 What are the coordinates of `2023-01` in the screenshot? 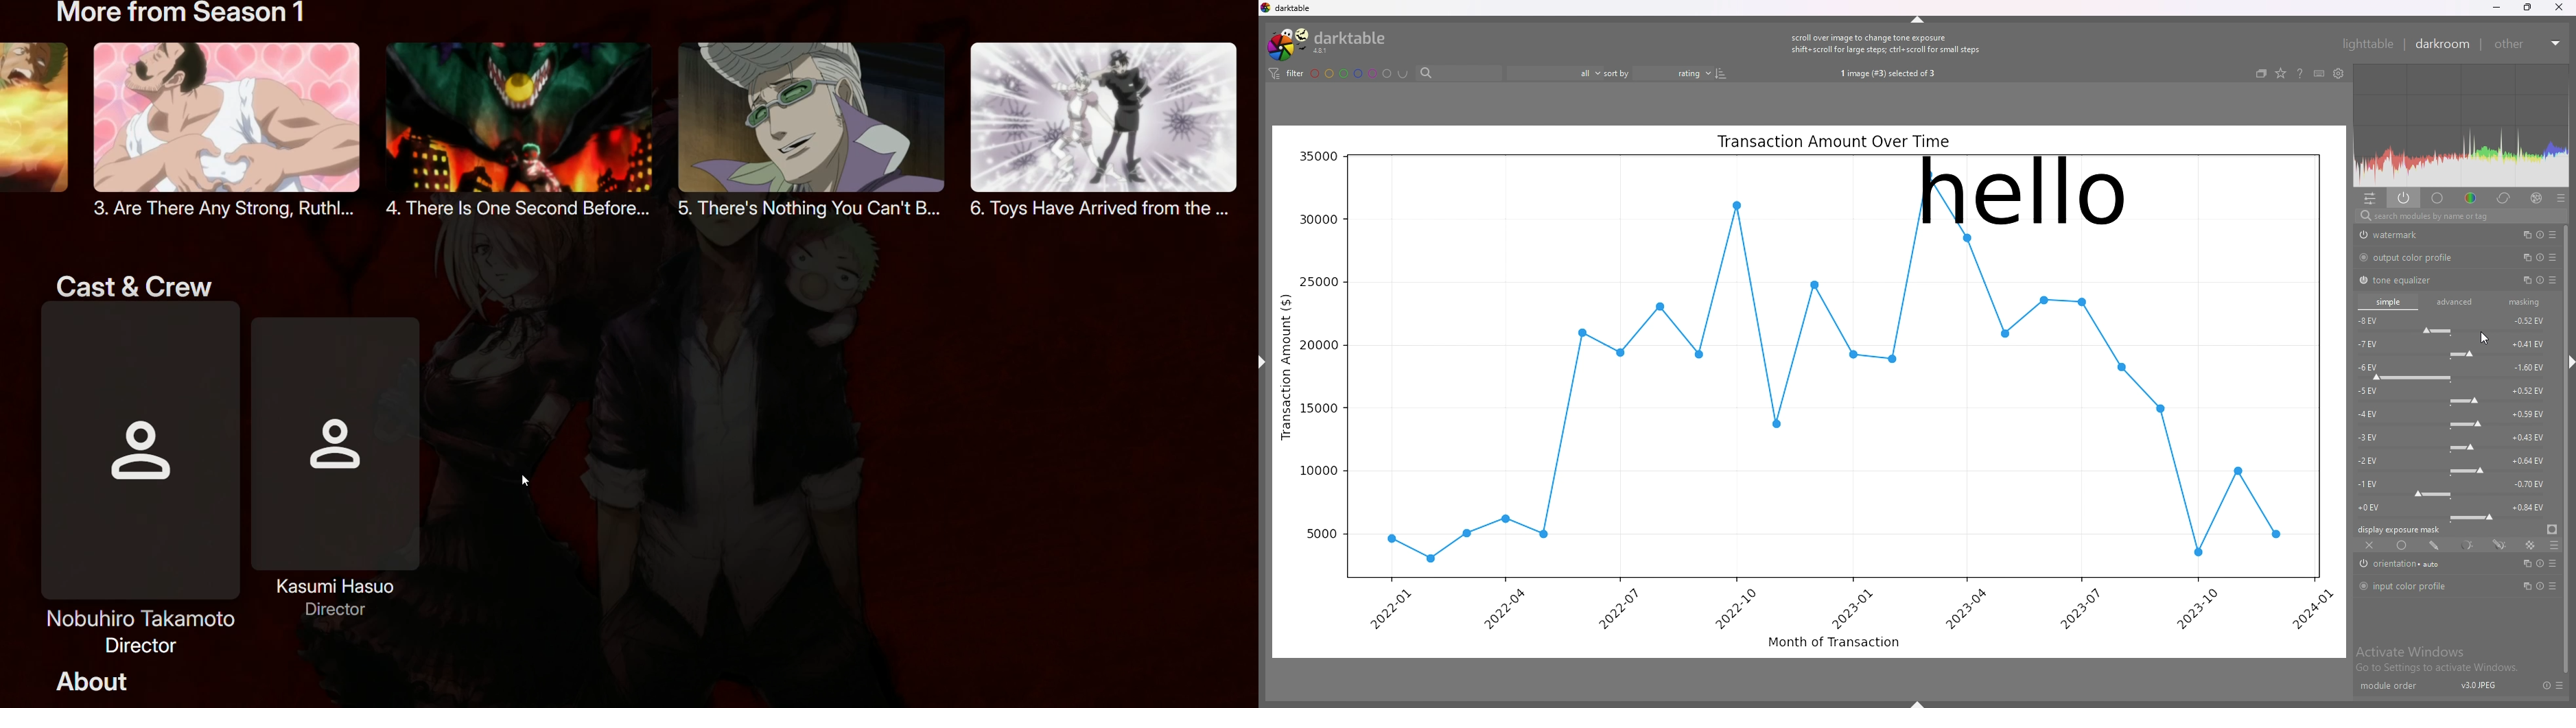 It's located at (1851, 609).